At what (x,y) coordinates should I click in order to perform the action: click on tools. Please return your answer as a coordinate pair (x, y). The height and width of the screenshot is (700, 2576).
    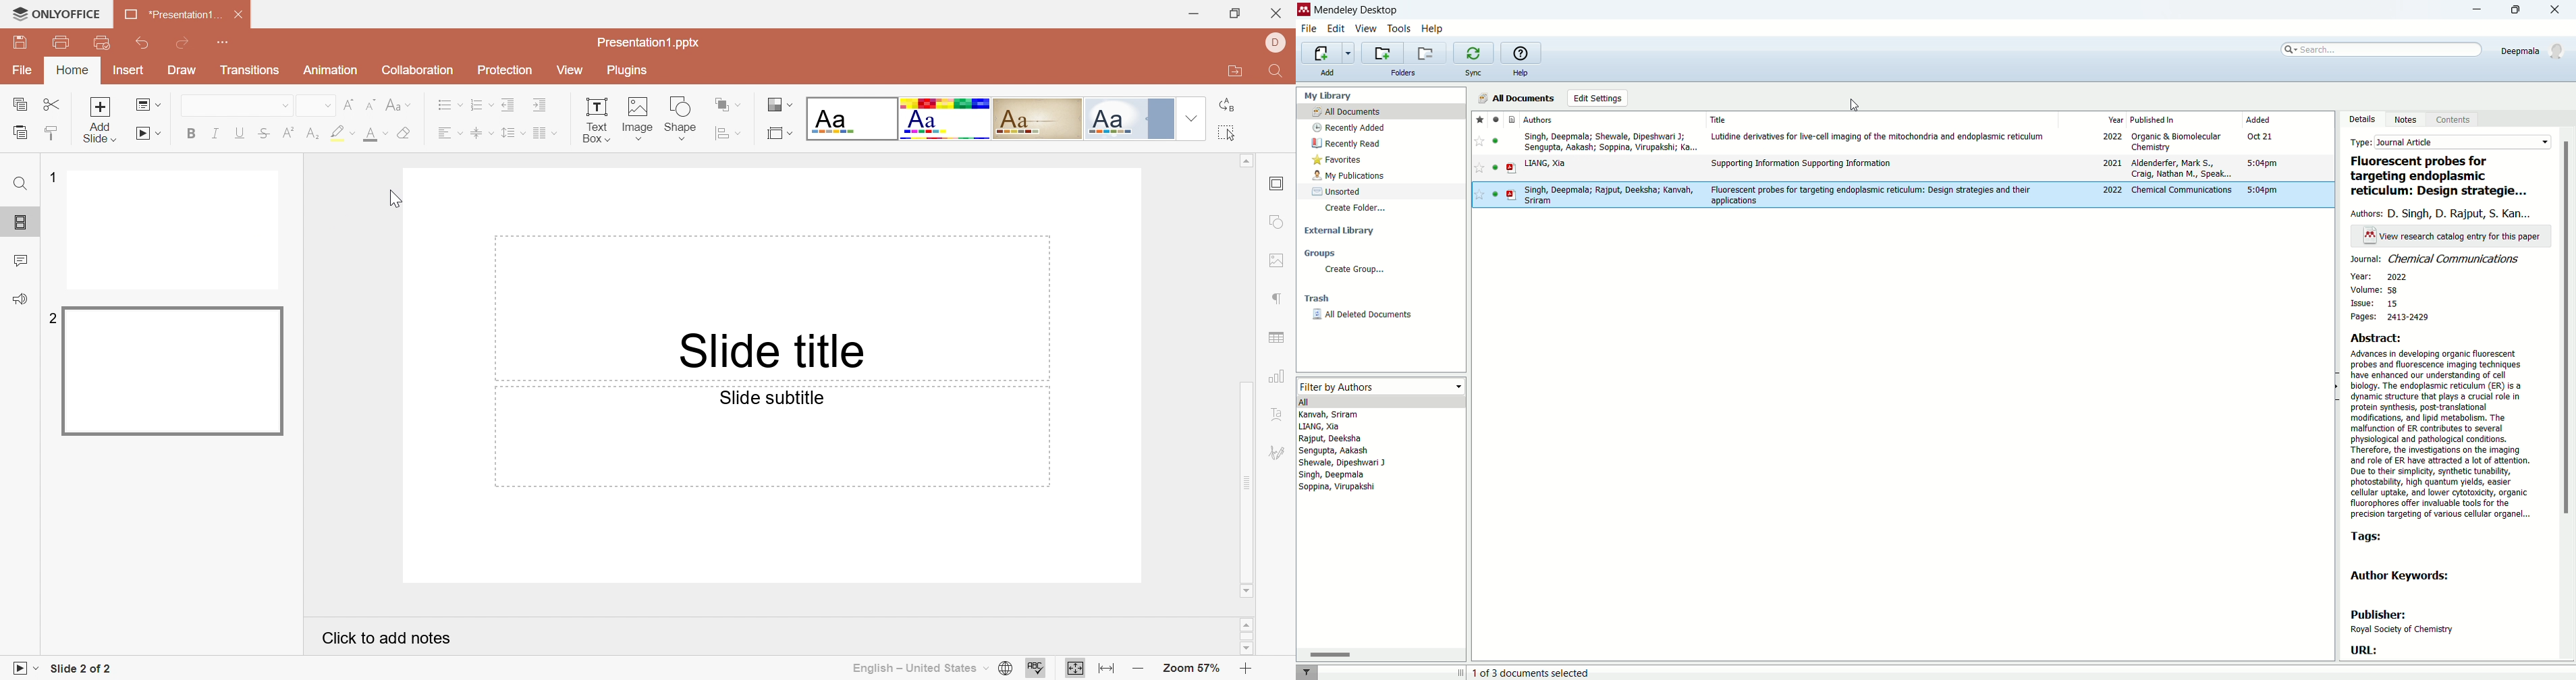
    Looking at the image, I should click on (1400, 29).